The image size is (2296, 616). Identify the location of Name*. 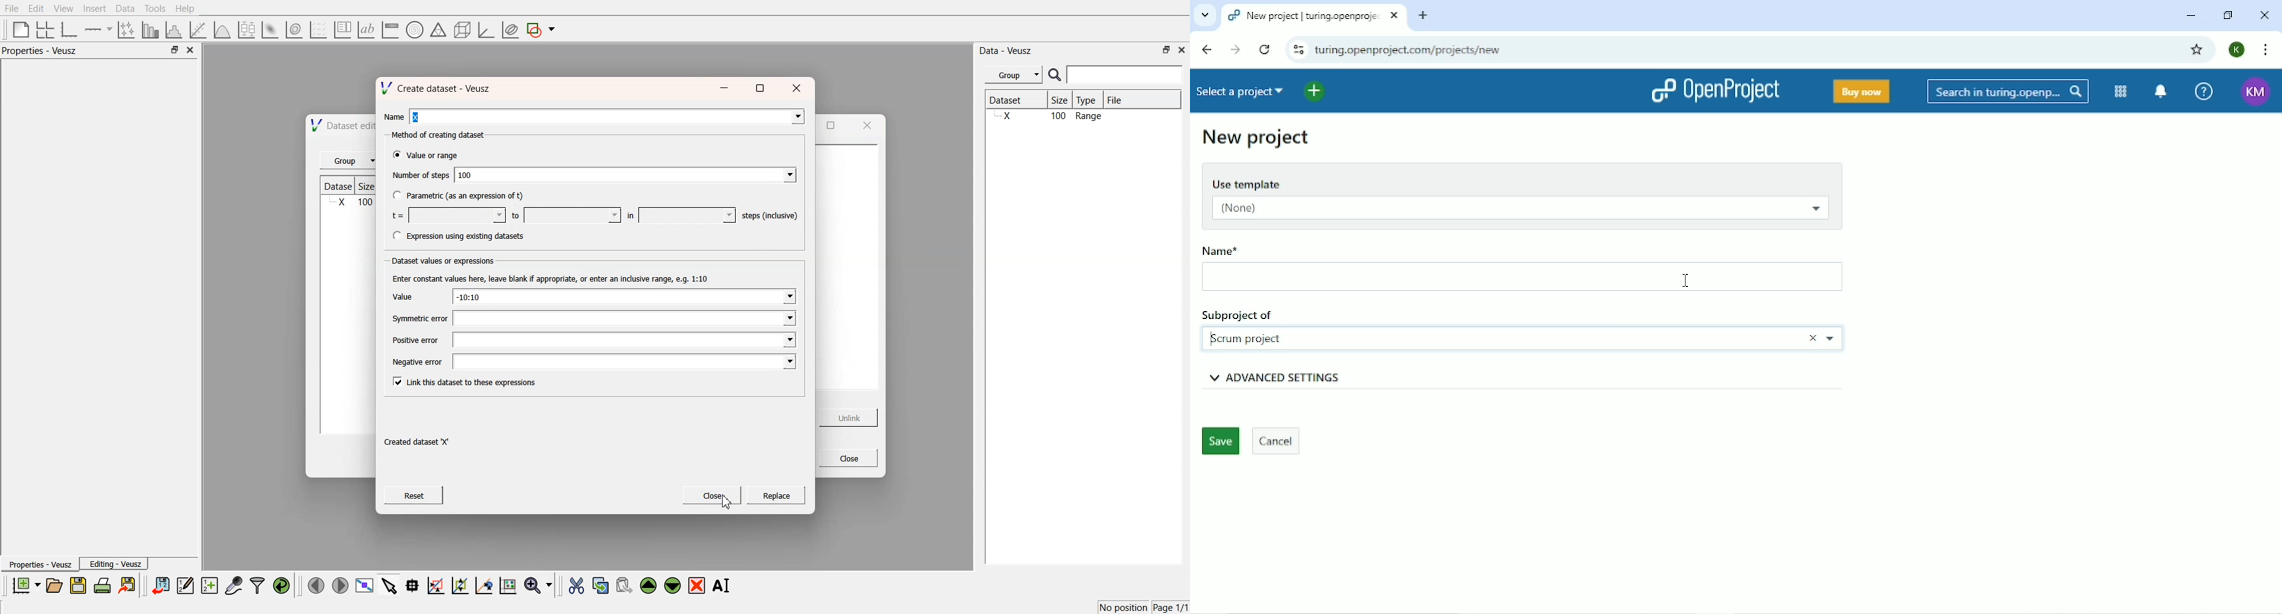
(1251, 248).